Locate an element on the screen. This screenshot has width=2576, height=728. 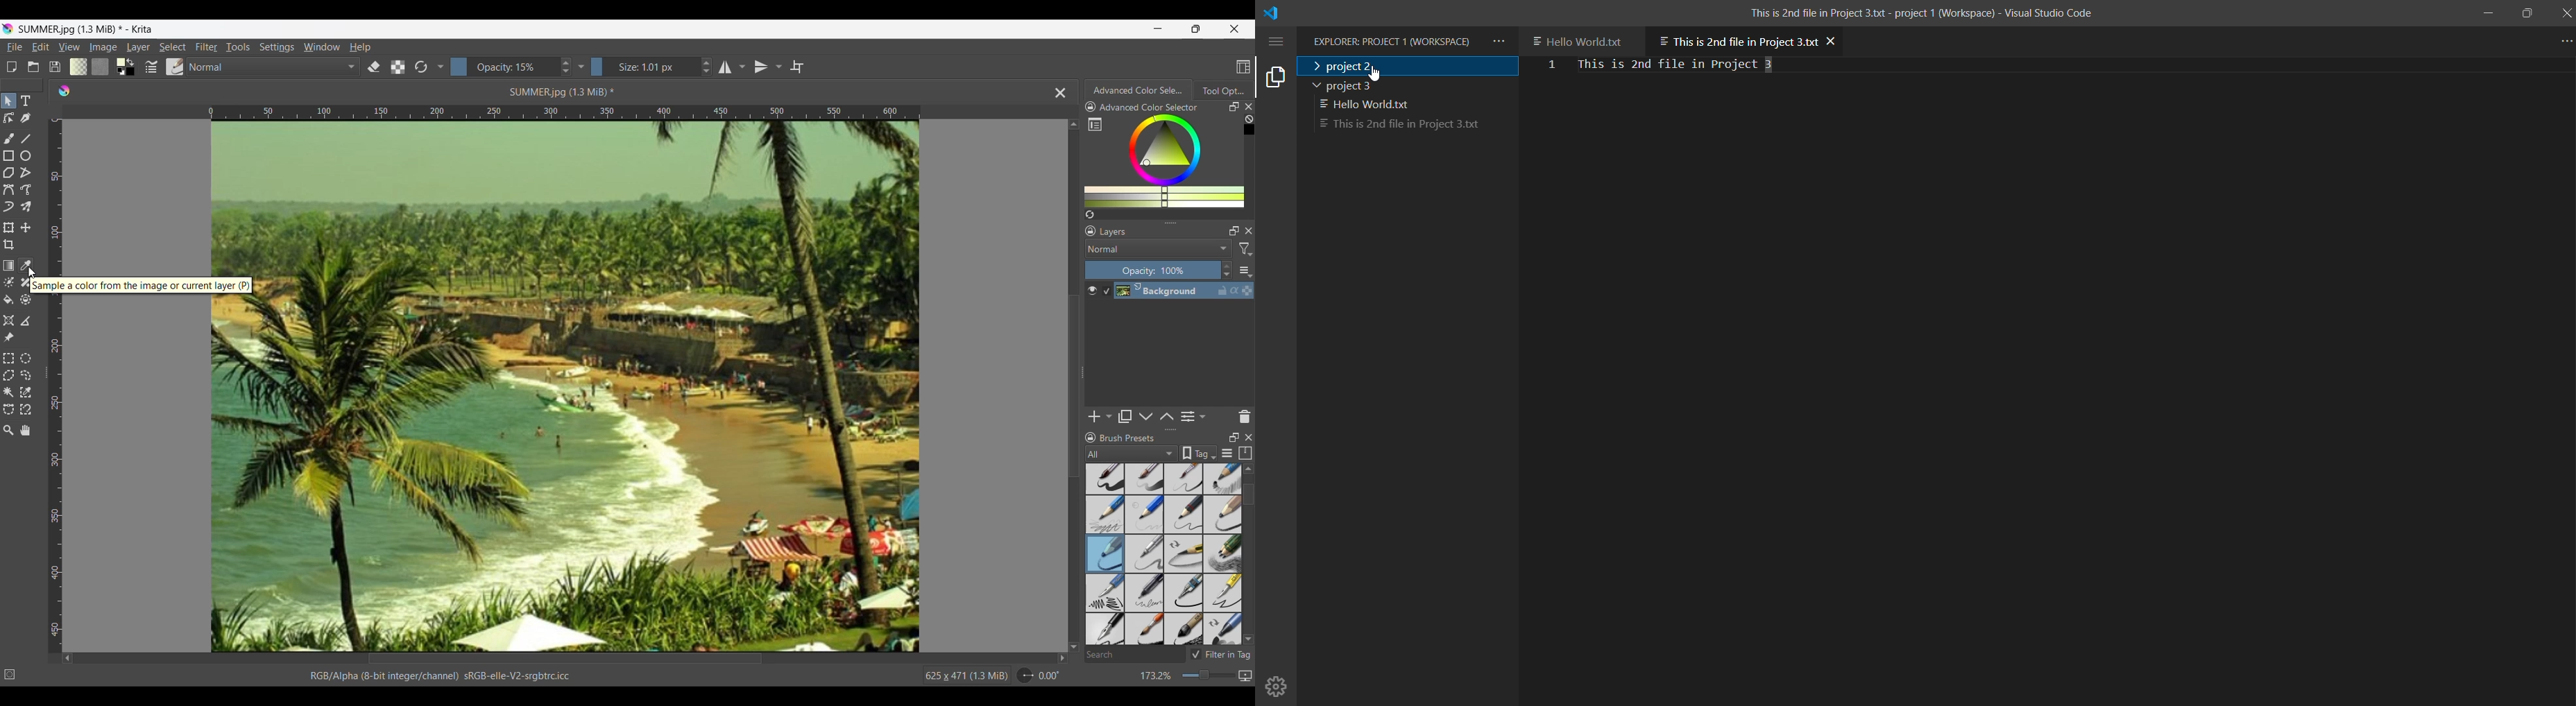
Close interface is located at coordinates (1235, 29).